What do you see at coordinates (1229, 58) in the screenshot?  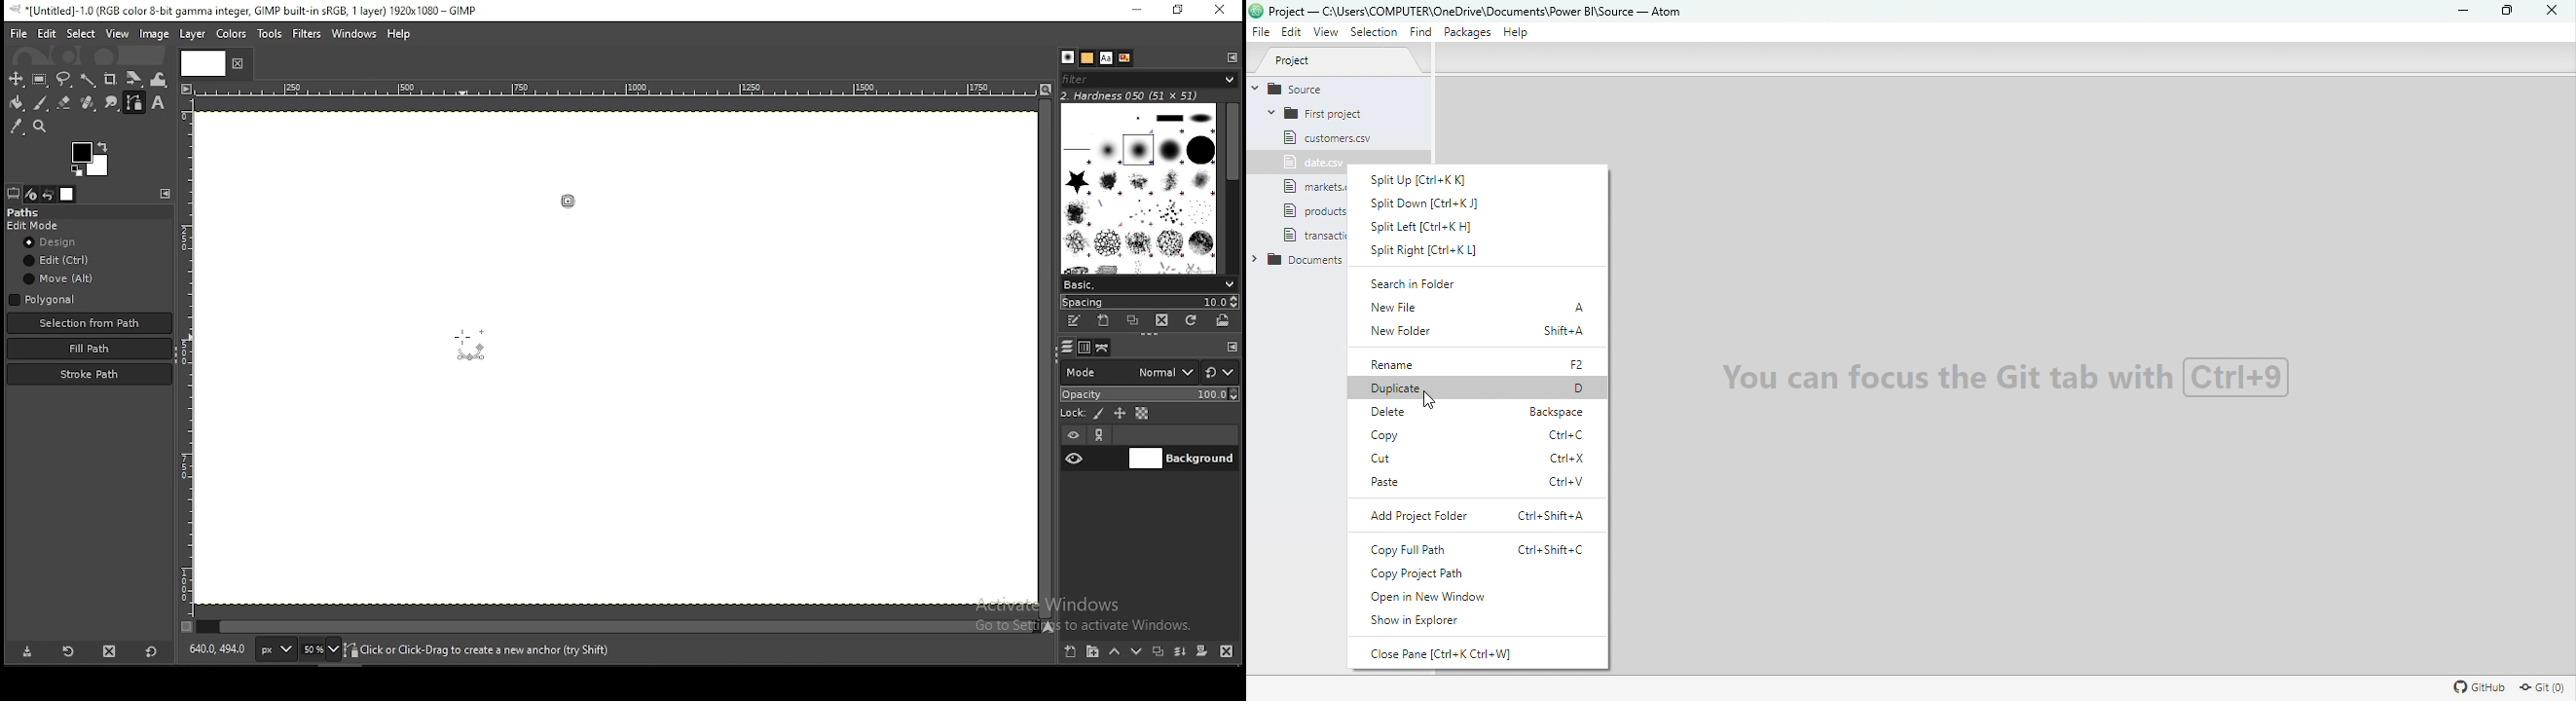 I see `configure this tab` at bounding box center [1229, 58].